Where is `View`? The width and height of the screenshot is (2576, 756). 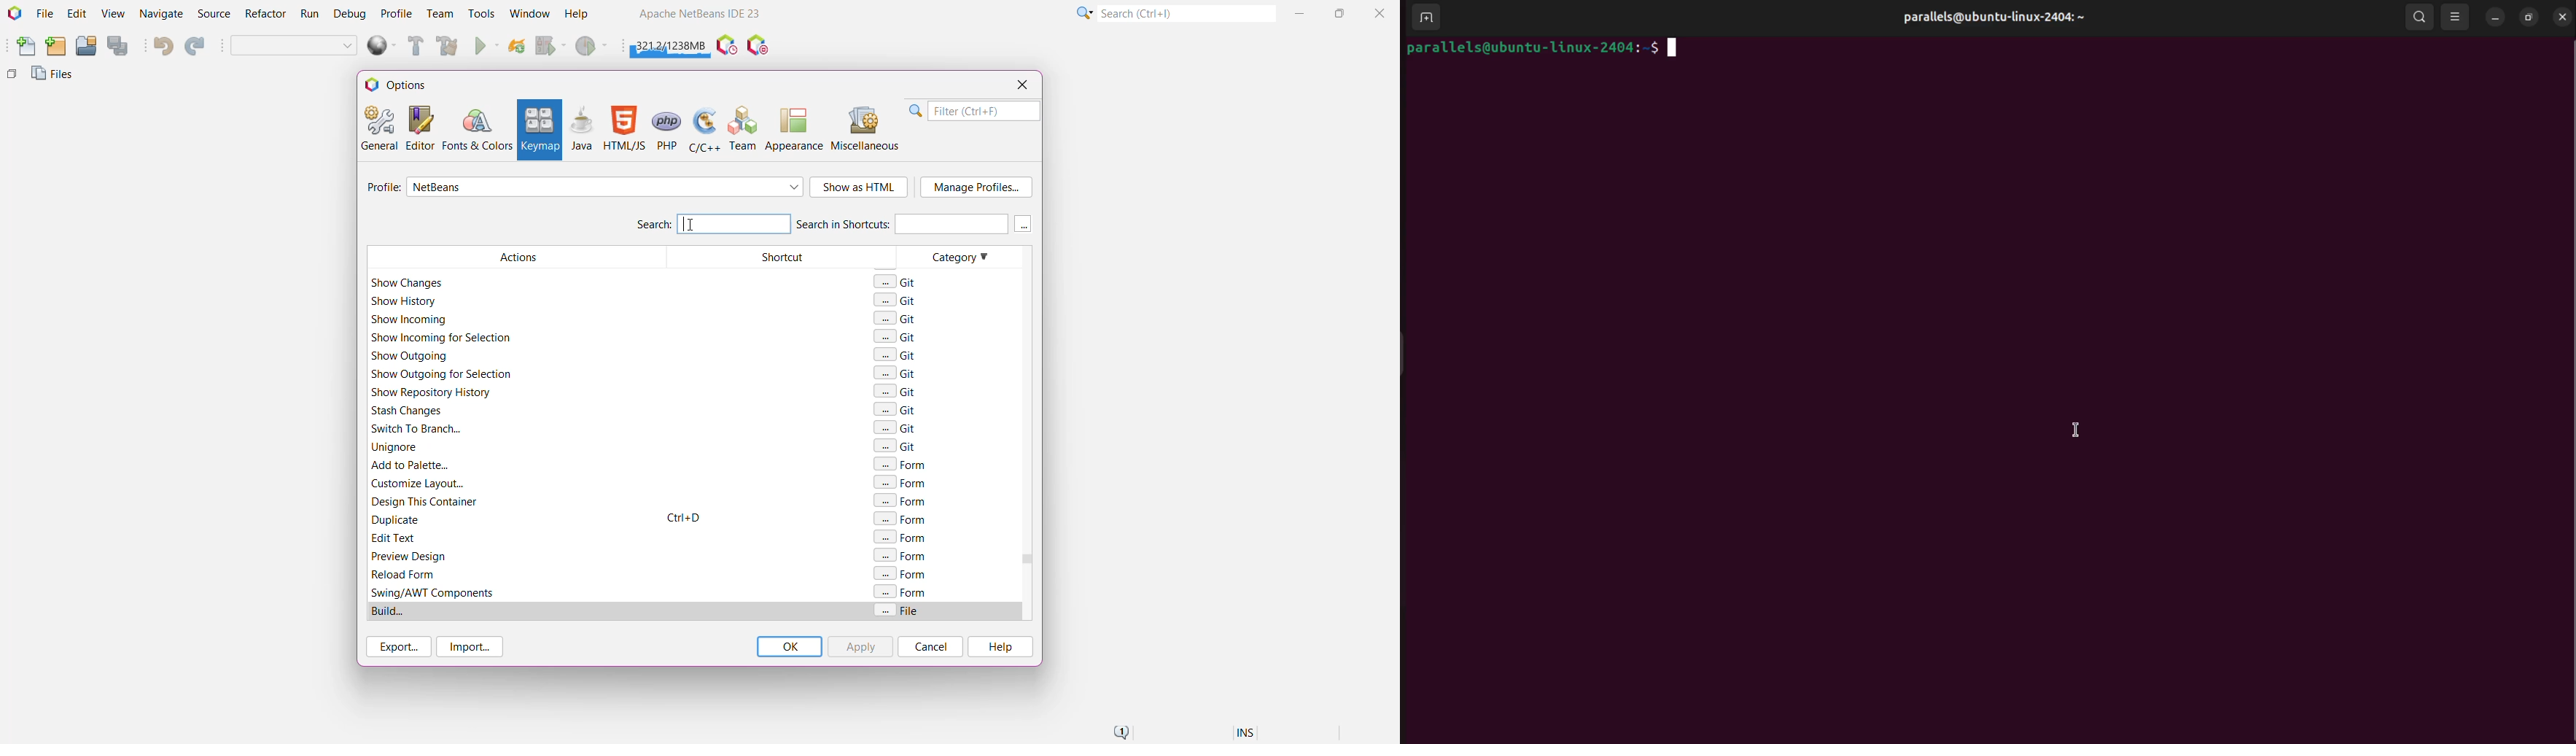
View is located at coordinates (112, 15).